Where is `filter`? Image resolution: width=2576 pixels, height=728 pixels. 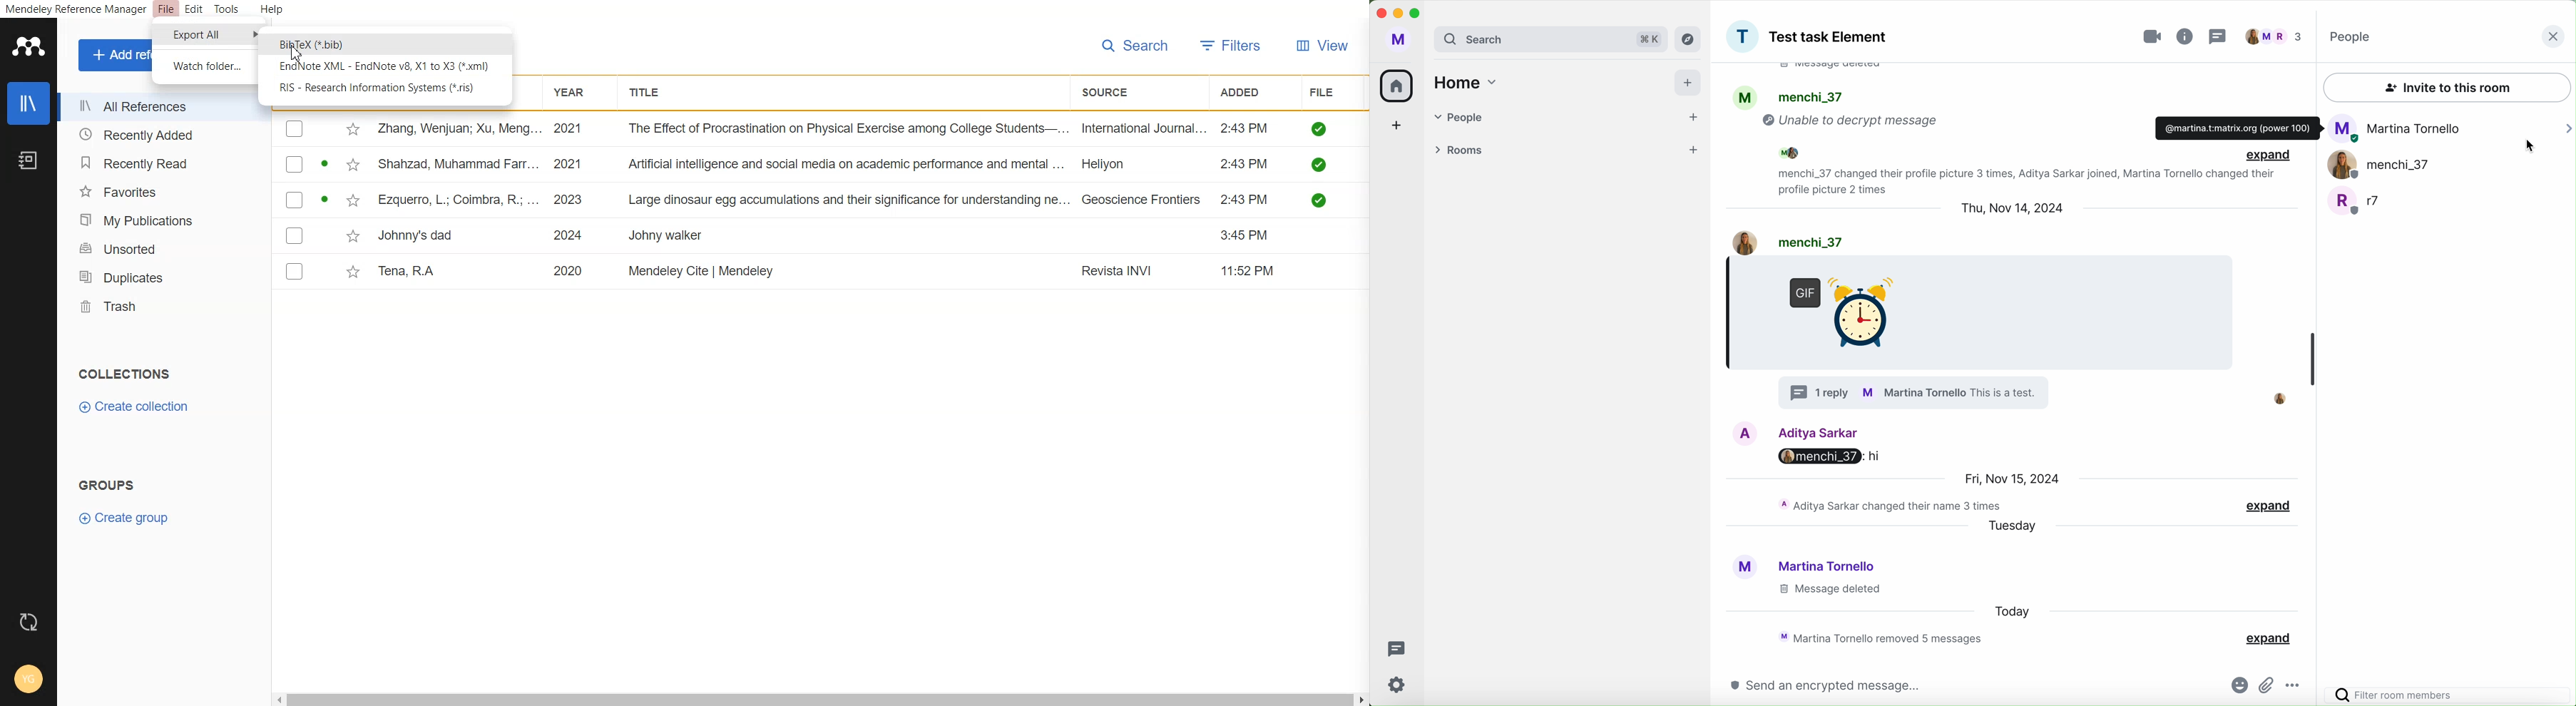
filter is located at coordinates (2450, 695).